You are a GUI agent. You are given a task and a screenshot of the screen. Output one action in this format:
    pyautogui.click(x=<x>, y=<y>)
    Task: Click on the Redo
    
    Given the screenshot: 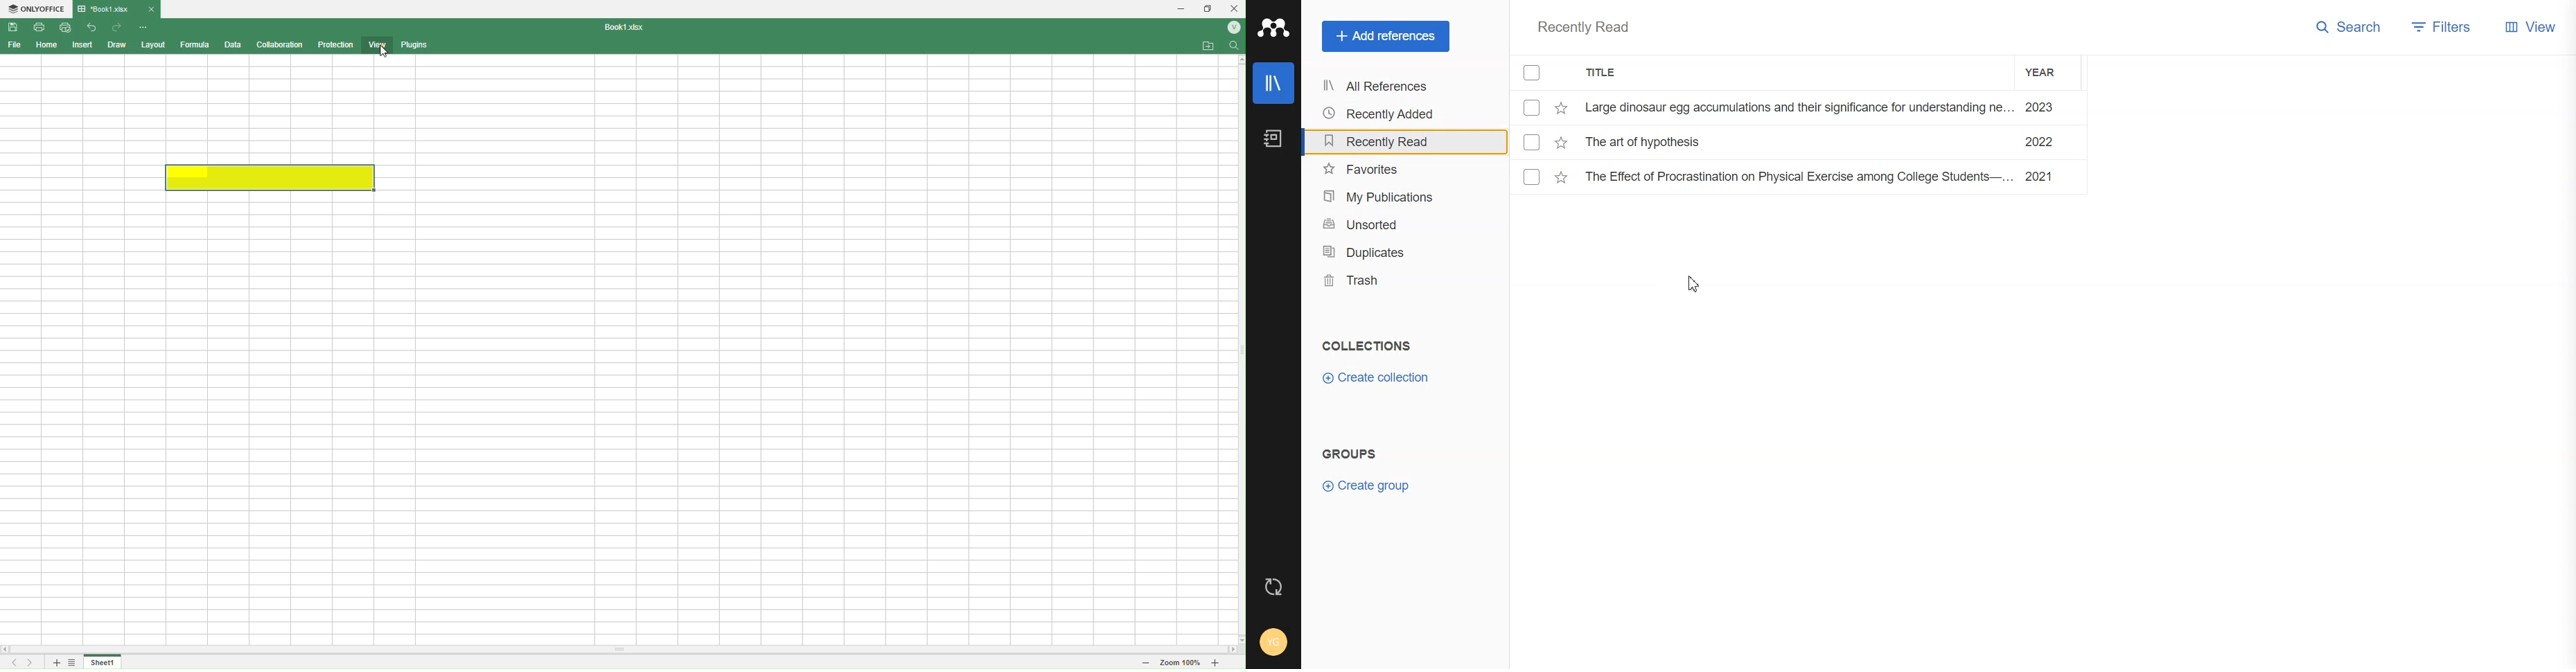 What is the action you would take?
    pyautogui.click(x=115, y=26)
    